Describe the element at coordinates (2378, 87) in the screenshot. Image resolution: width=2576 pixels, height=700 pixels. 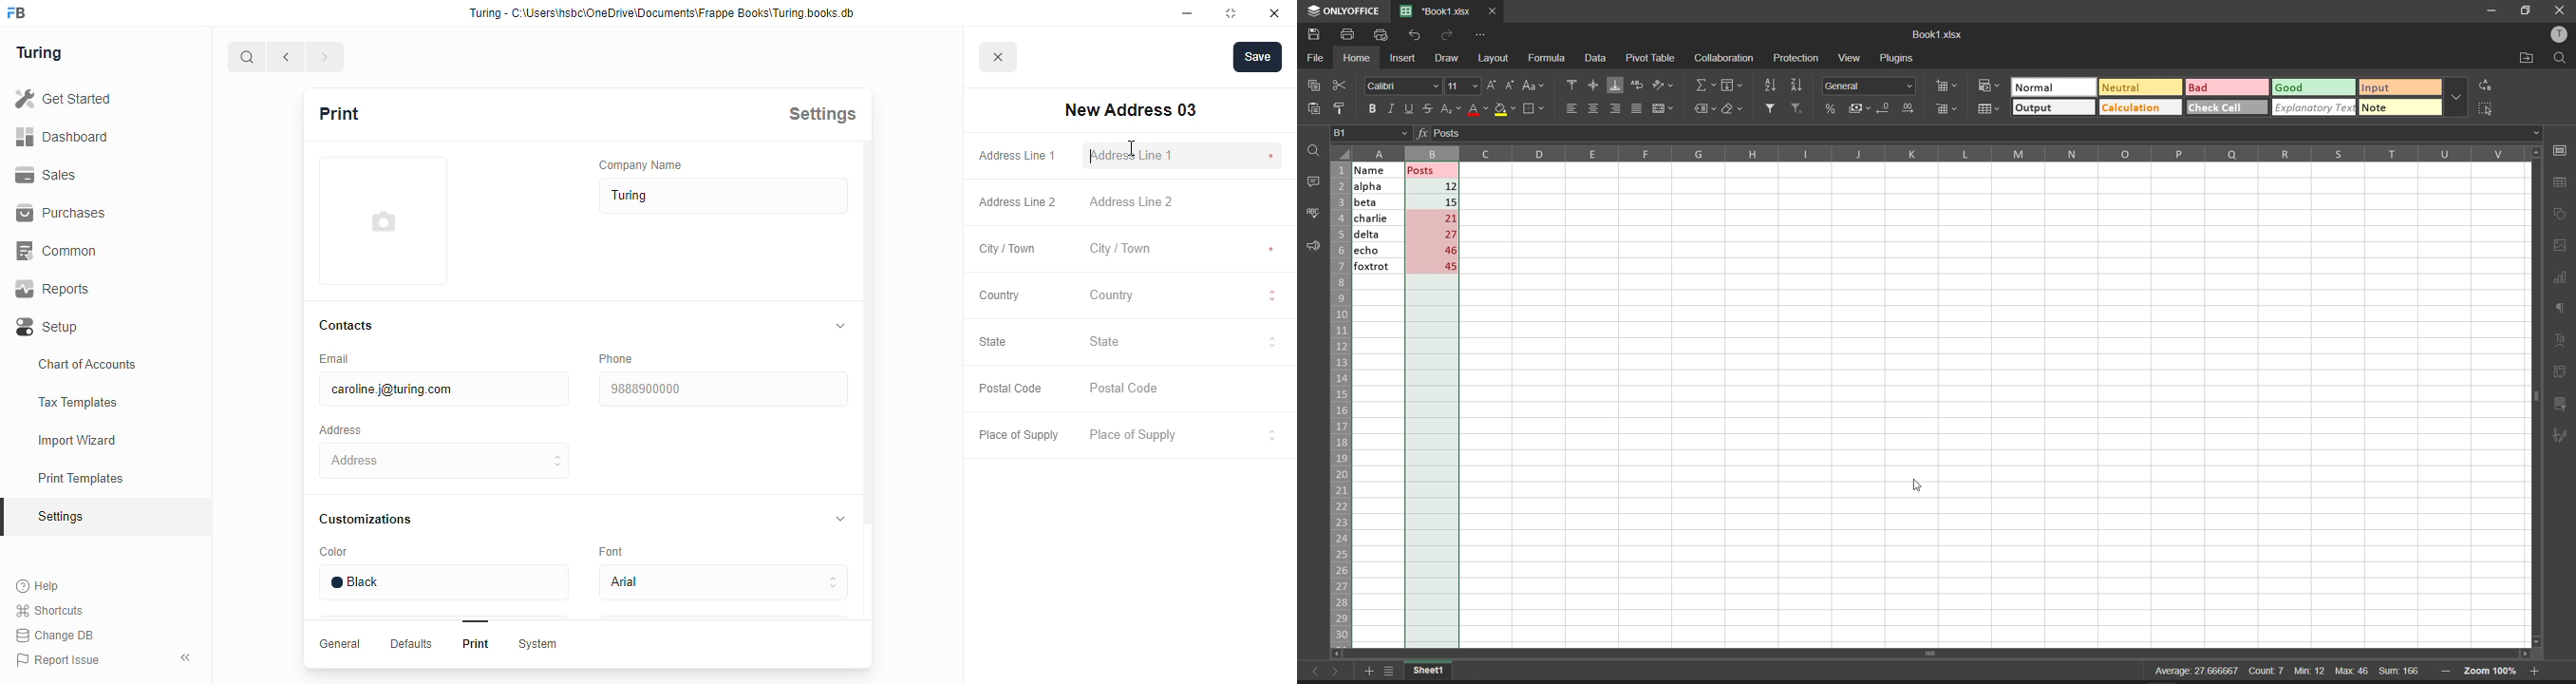
I see `input` at that location.